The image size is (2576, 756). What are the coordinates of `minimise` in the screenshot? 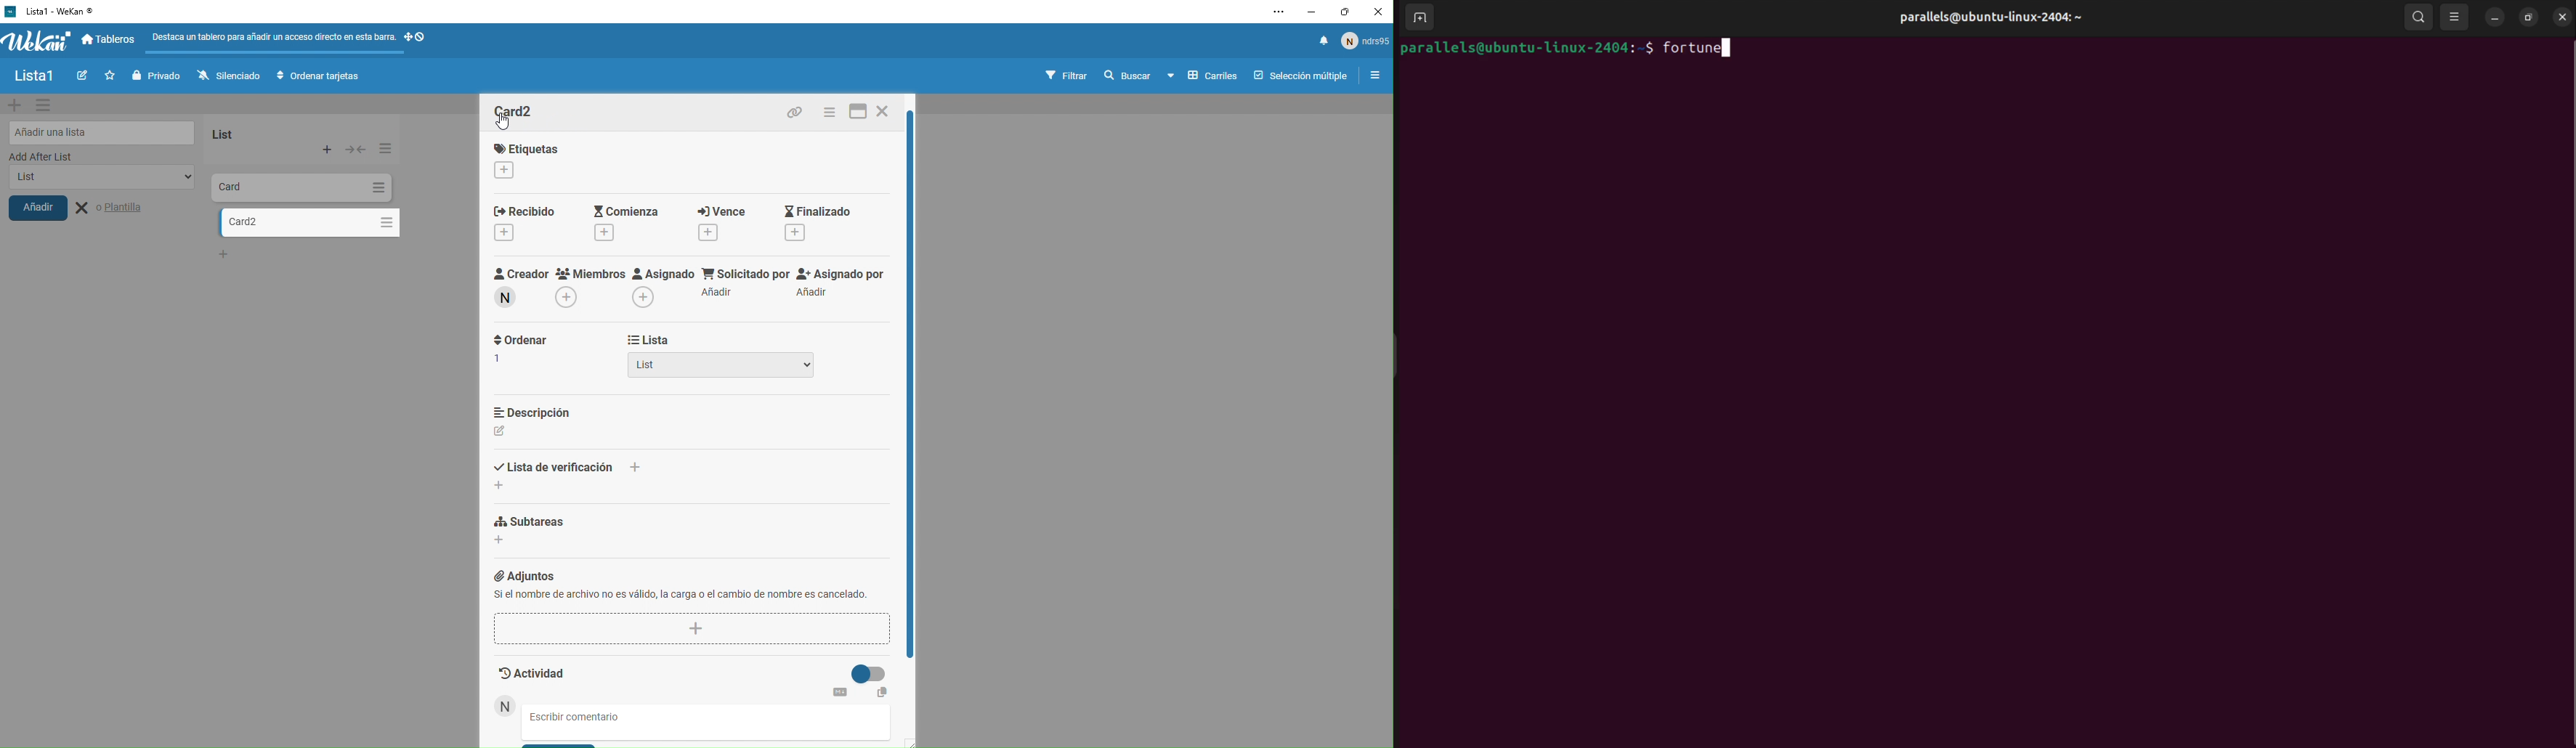 It's located at (1309, 11).